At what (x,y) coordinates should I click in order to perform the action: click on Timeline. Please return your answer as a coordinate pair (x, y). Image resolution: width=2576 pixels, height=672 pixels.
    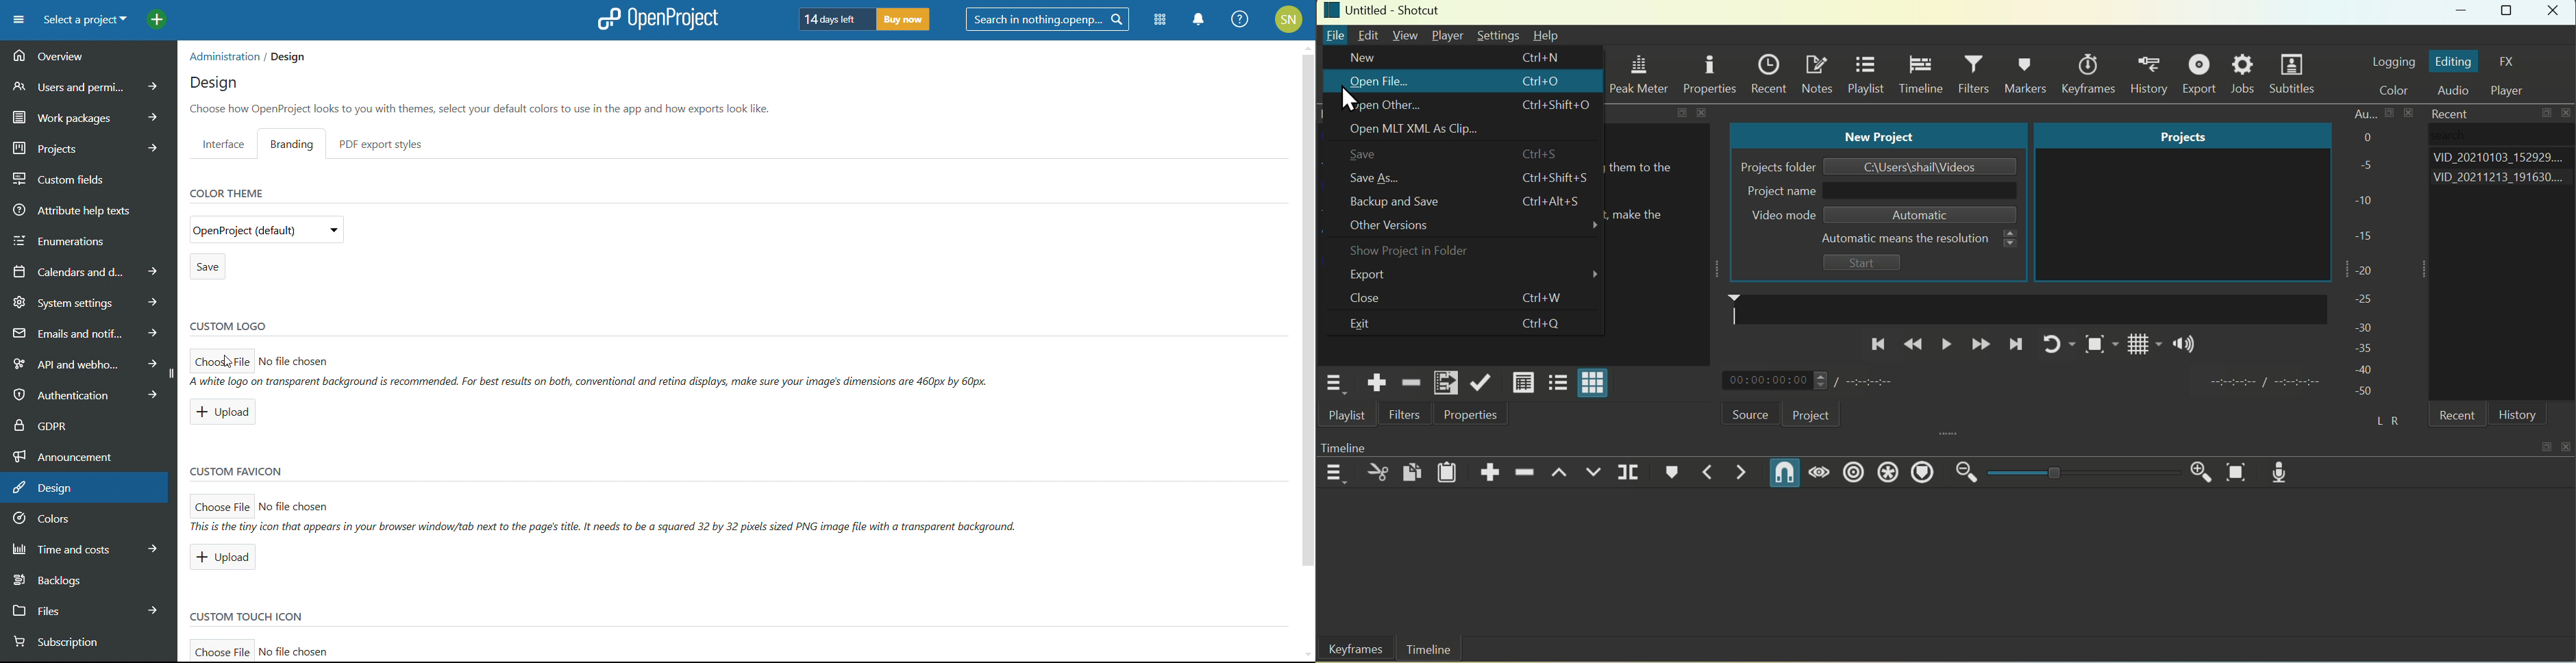
    Looking at the image, I should click on (1920, 75).